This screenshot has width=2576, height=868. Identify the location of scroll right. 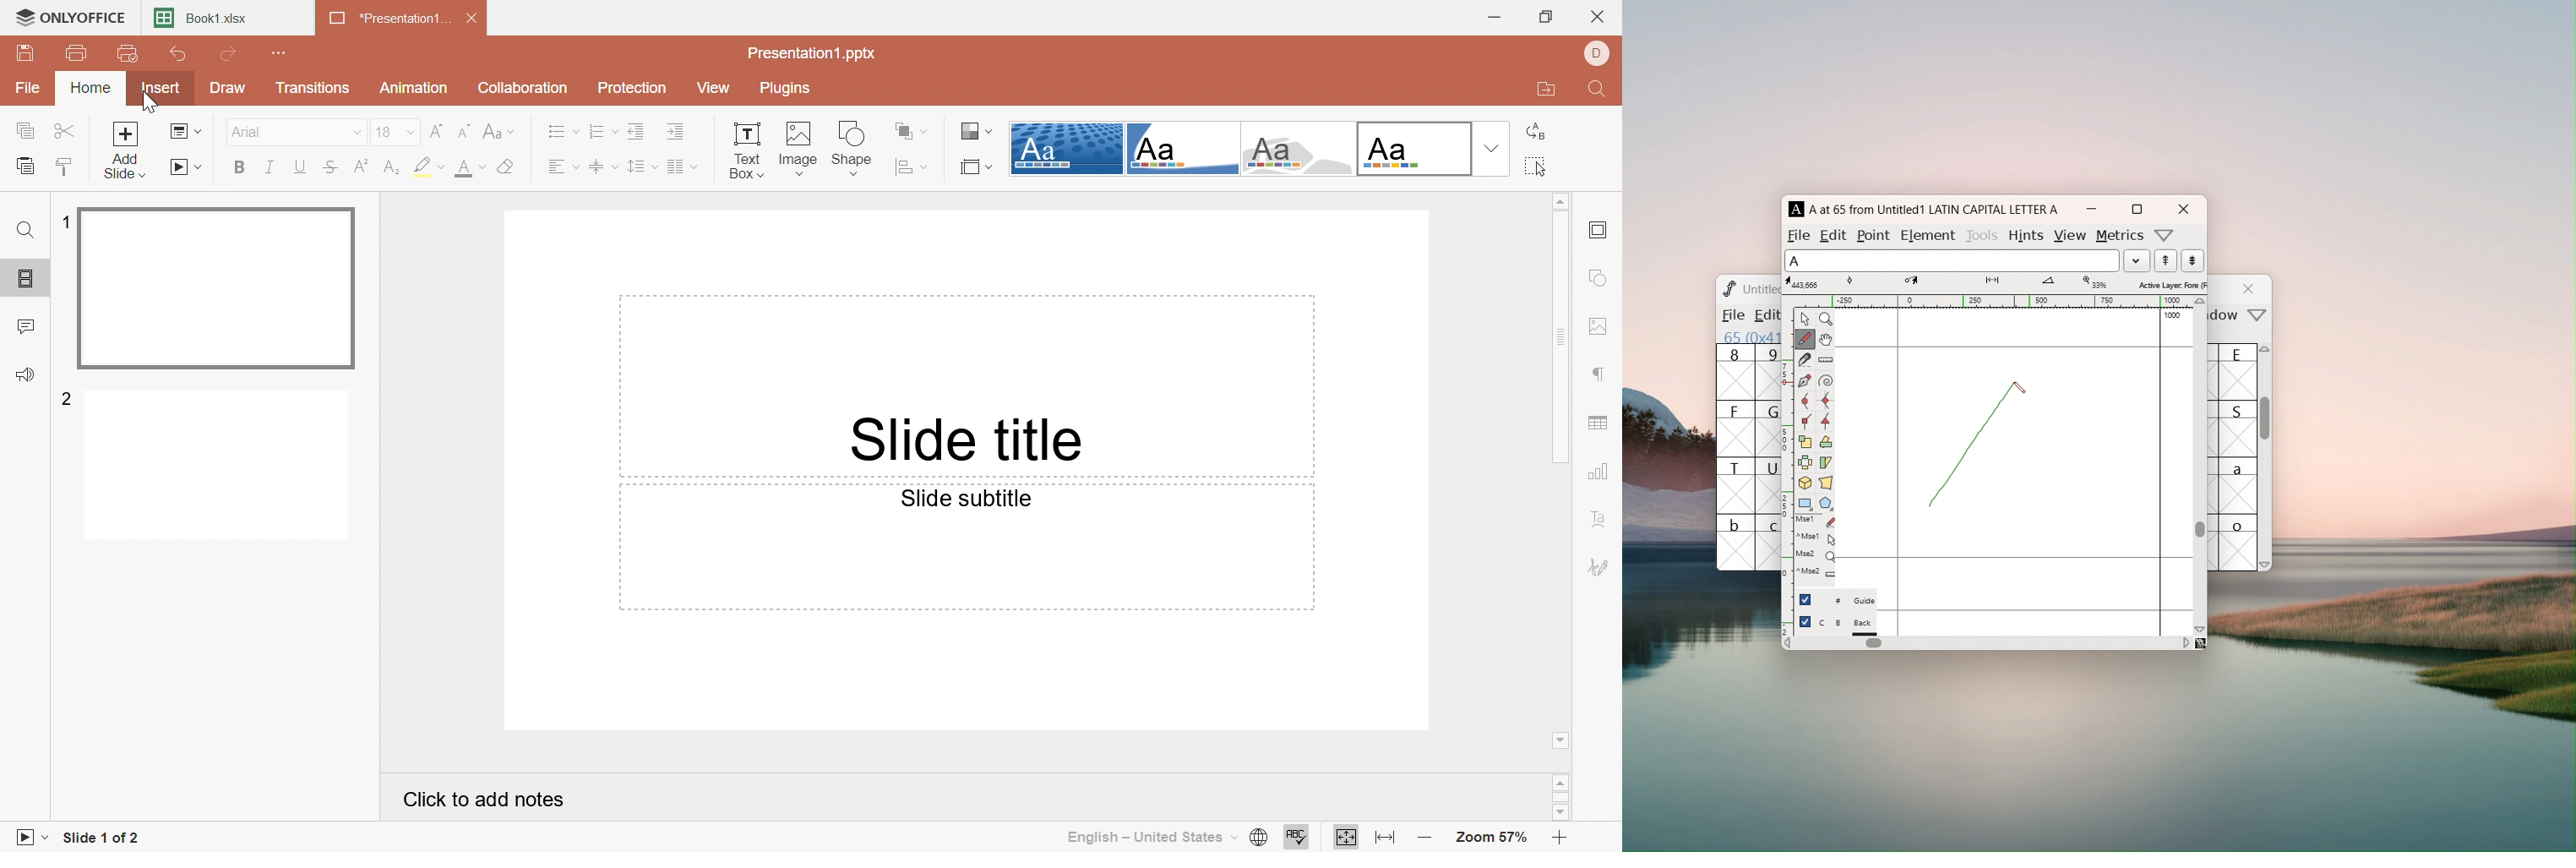
(2186, 642).